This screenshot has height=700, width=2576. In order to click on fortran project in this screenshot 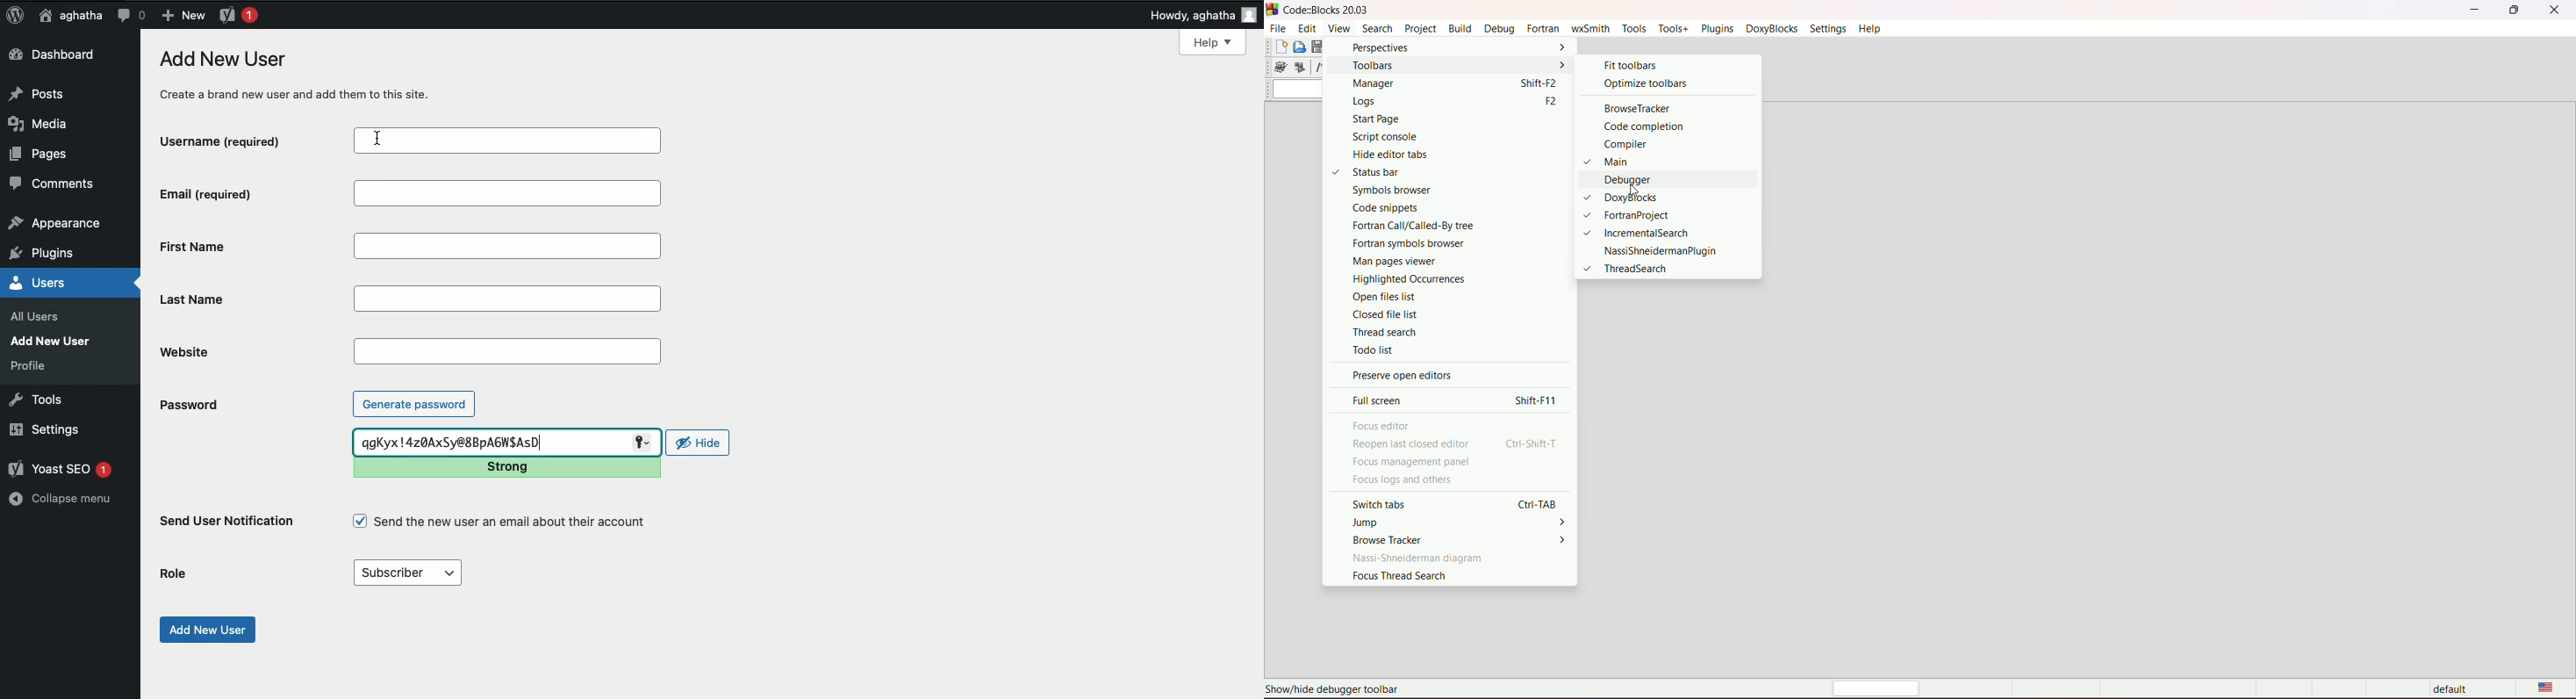, I will do `click(1642, 214)`.